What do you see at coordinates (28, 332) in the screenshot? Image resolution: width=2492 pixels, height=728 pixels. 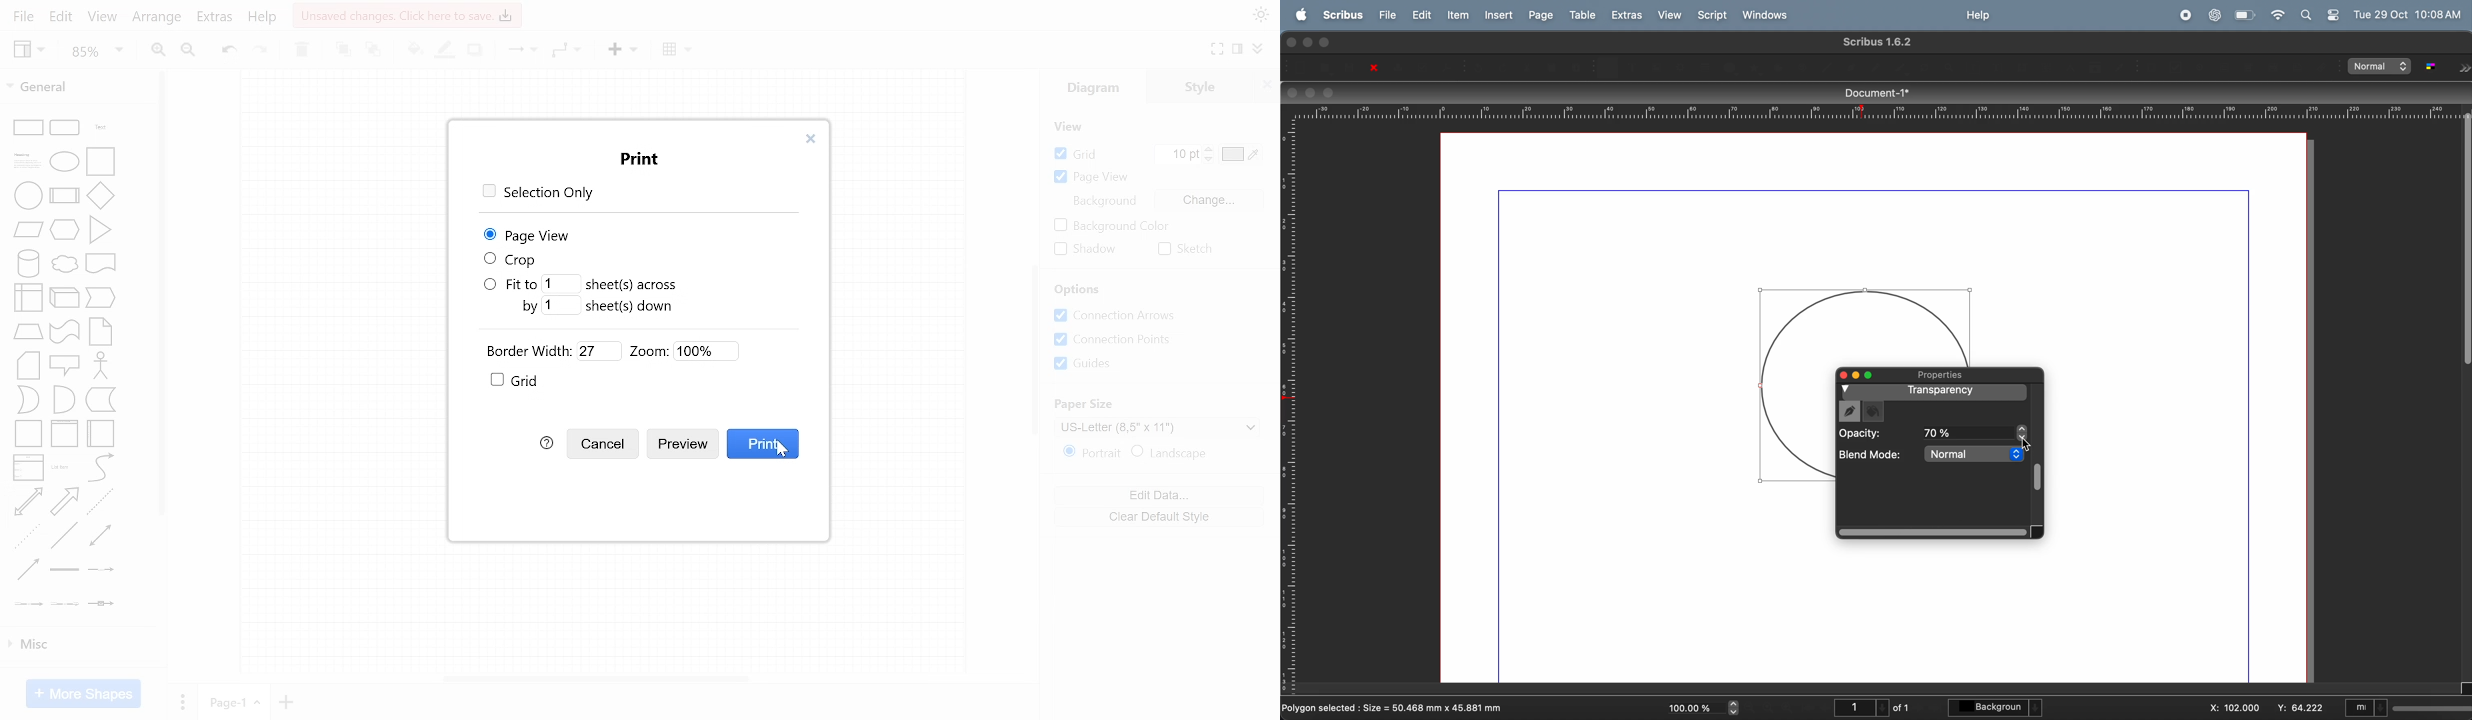 I see `Trapezoid` at bounding box center [28, 332].